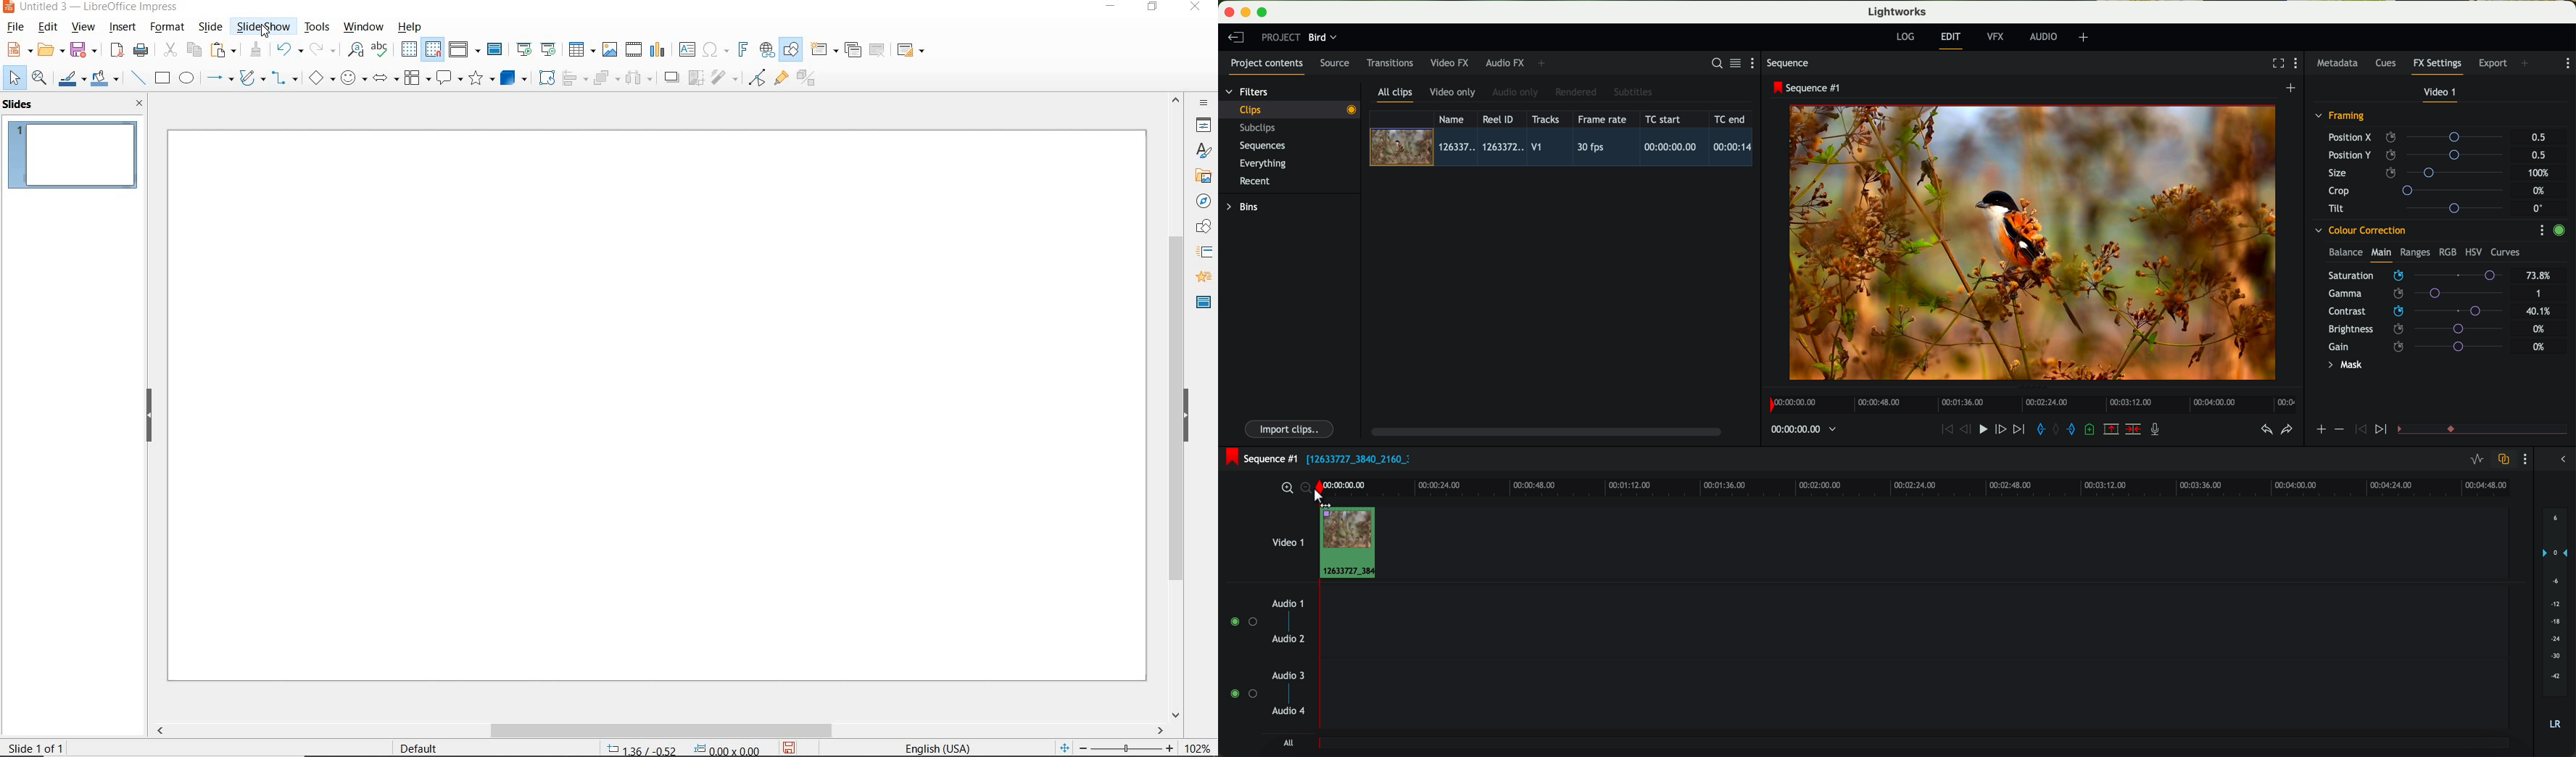  I want to click on COPY, so click(194, 51).